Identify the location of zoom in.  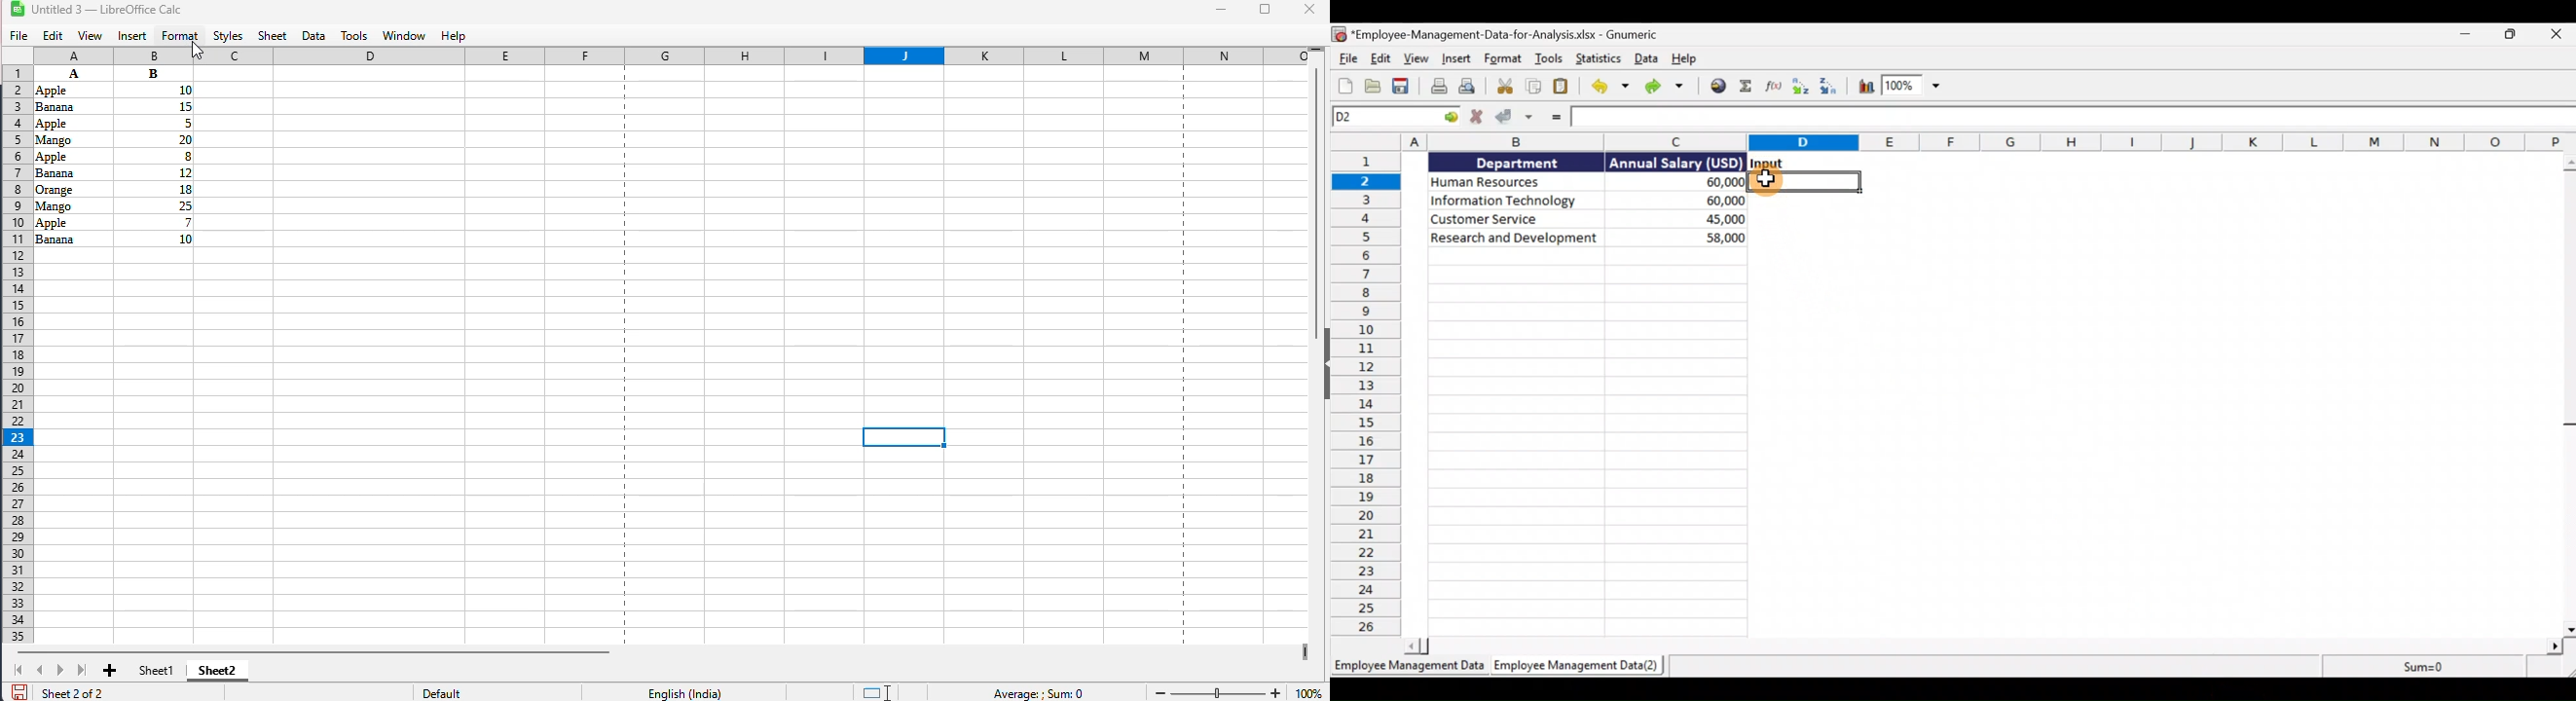
(1276, 691).